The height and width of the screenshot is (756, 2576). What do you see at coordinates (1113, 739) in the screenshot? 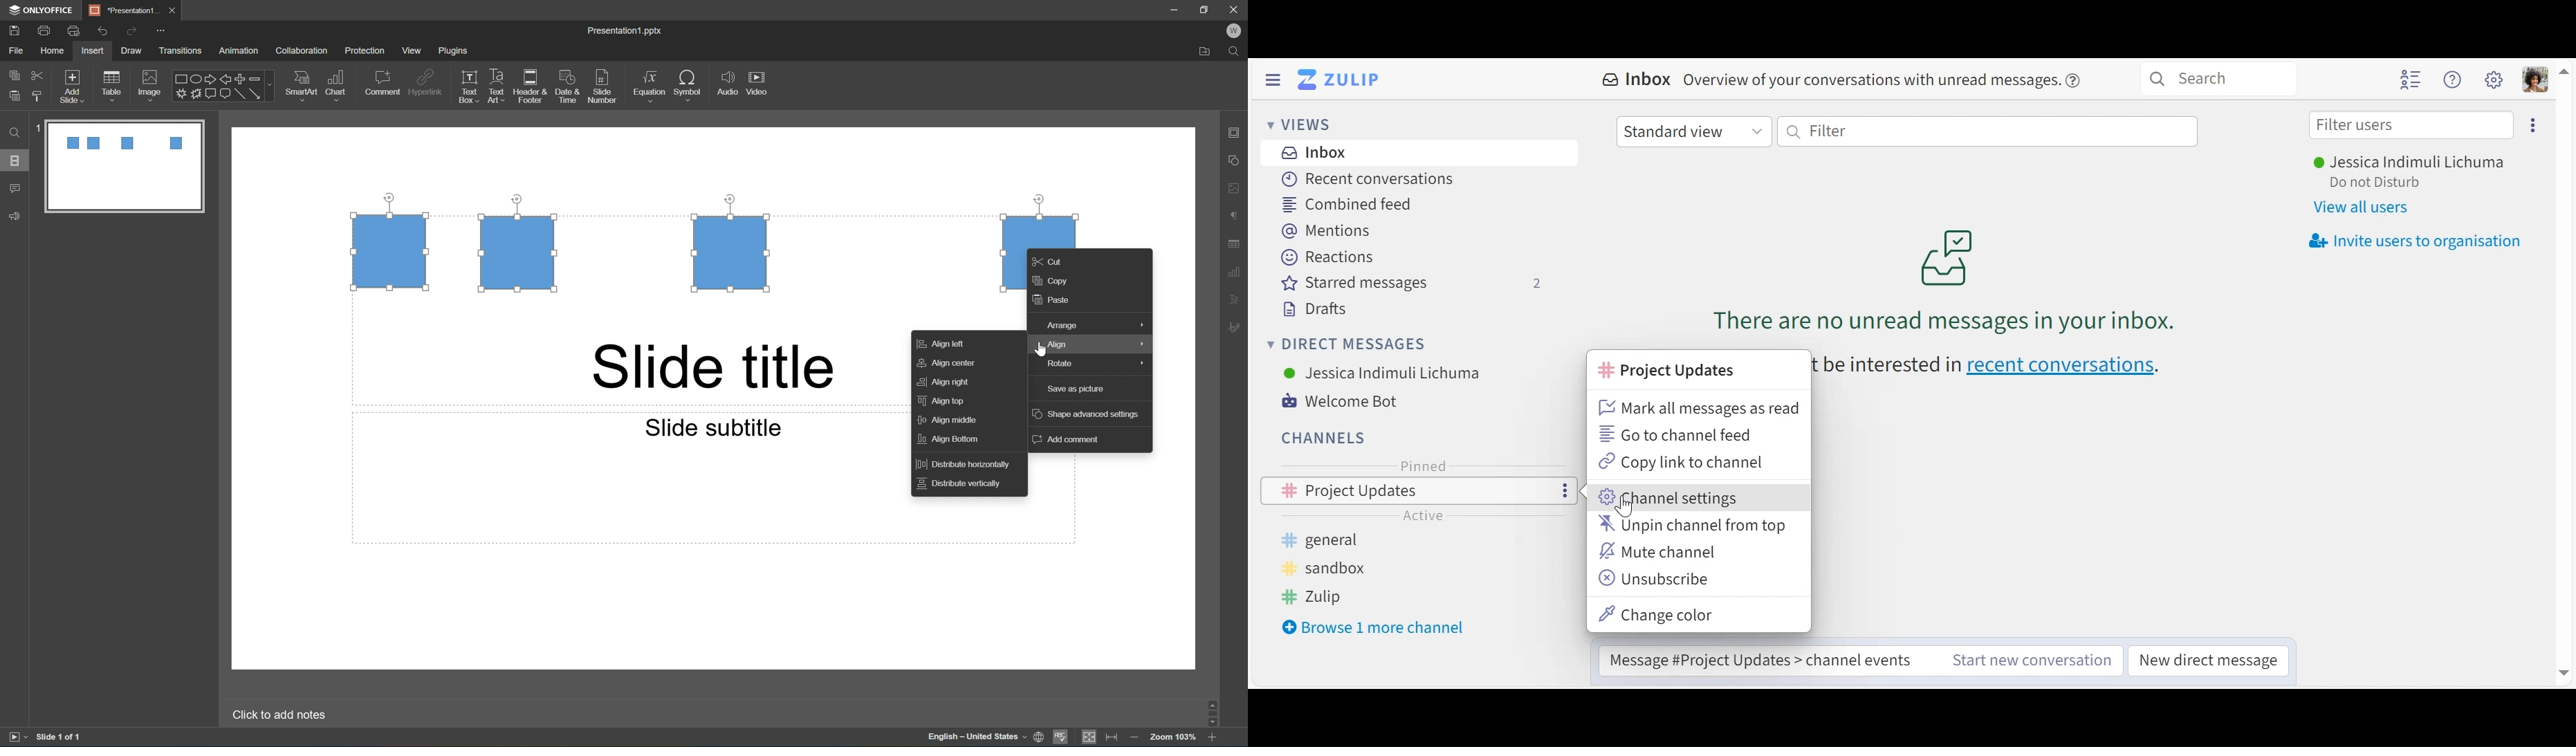
I see `fit to width` at bounding box center [1113, 739].